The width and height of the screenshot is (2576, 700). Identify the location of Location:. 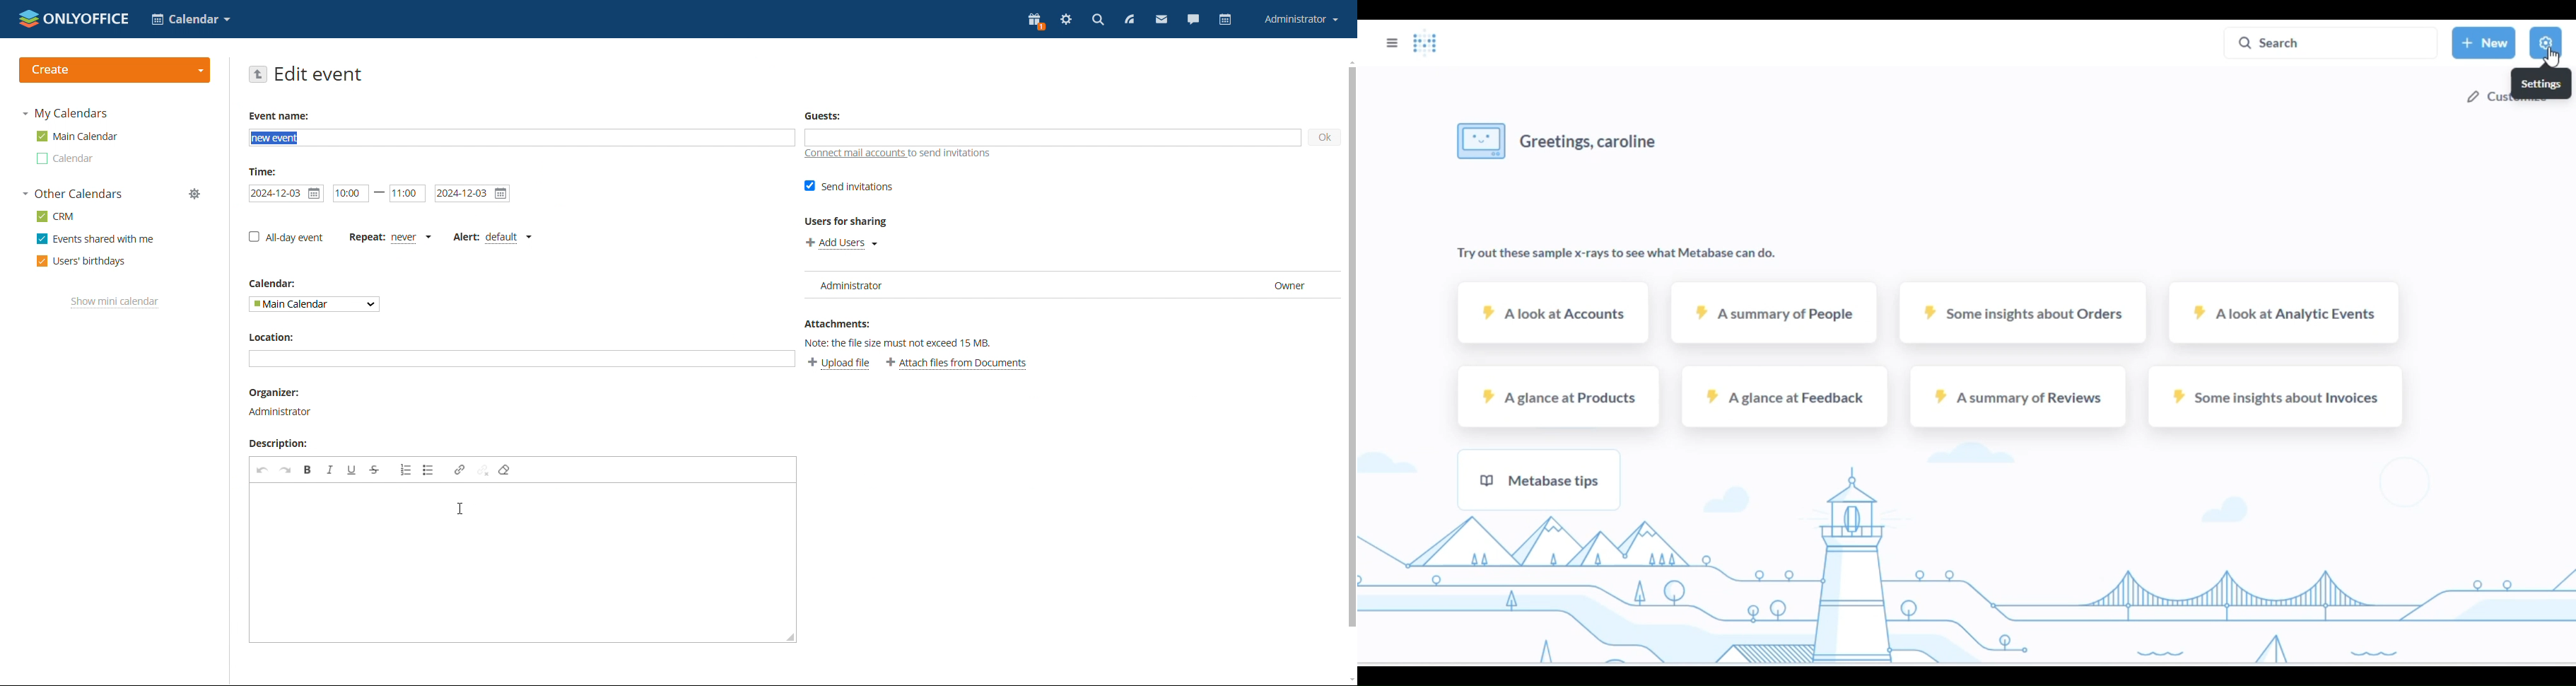
(276, 338).